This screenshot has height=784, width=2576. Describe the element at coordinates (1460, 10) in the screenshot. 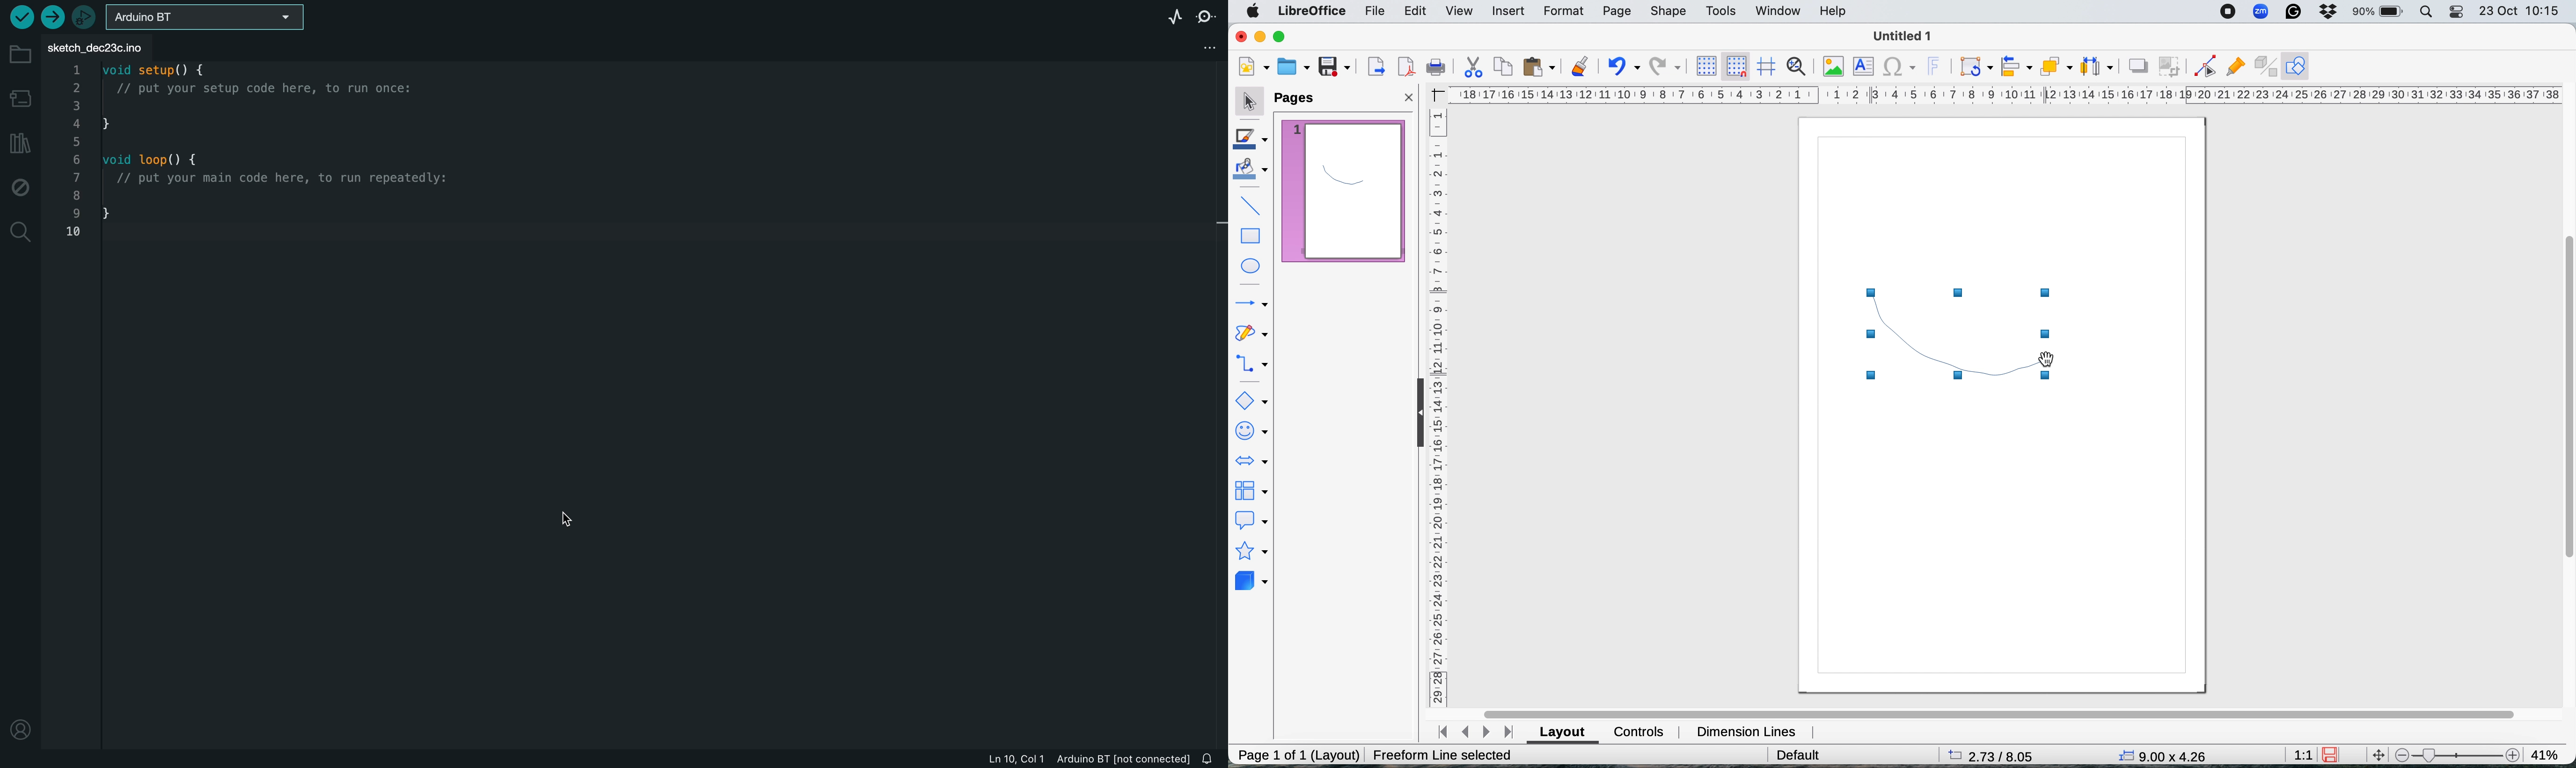

I see `view` at that location.